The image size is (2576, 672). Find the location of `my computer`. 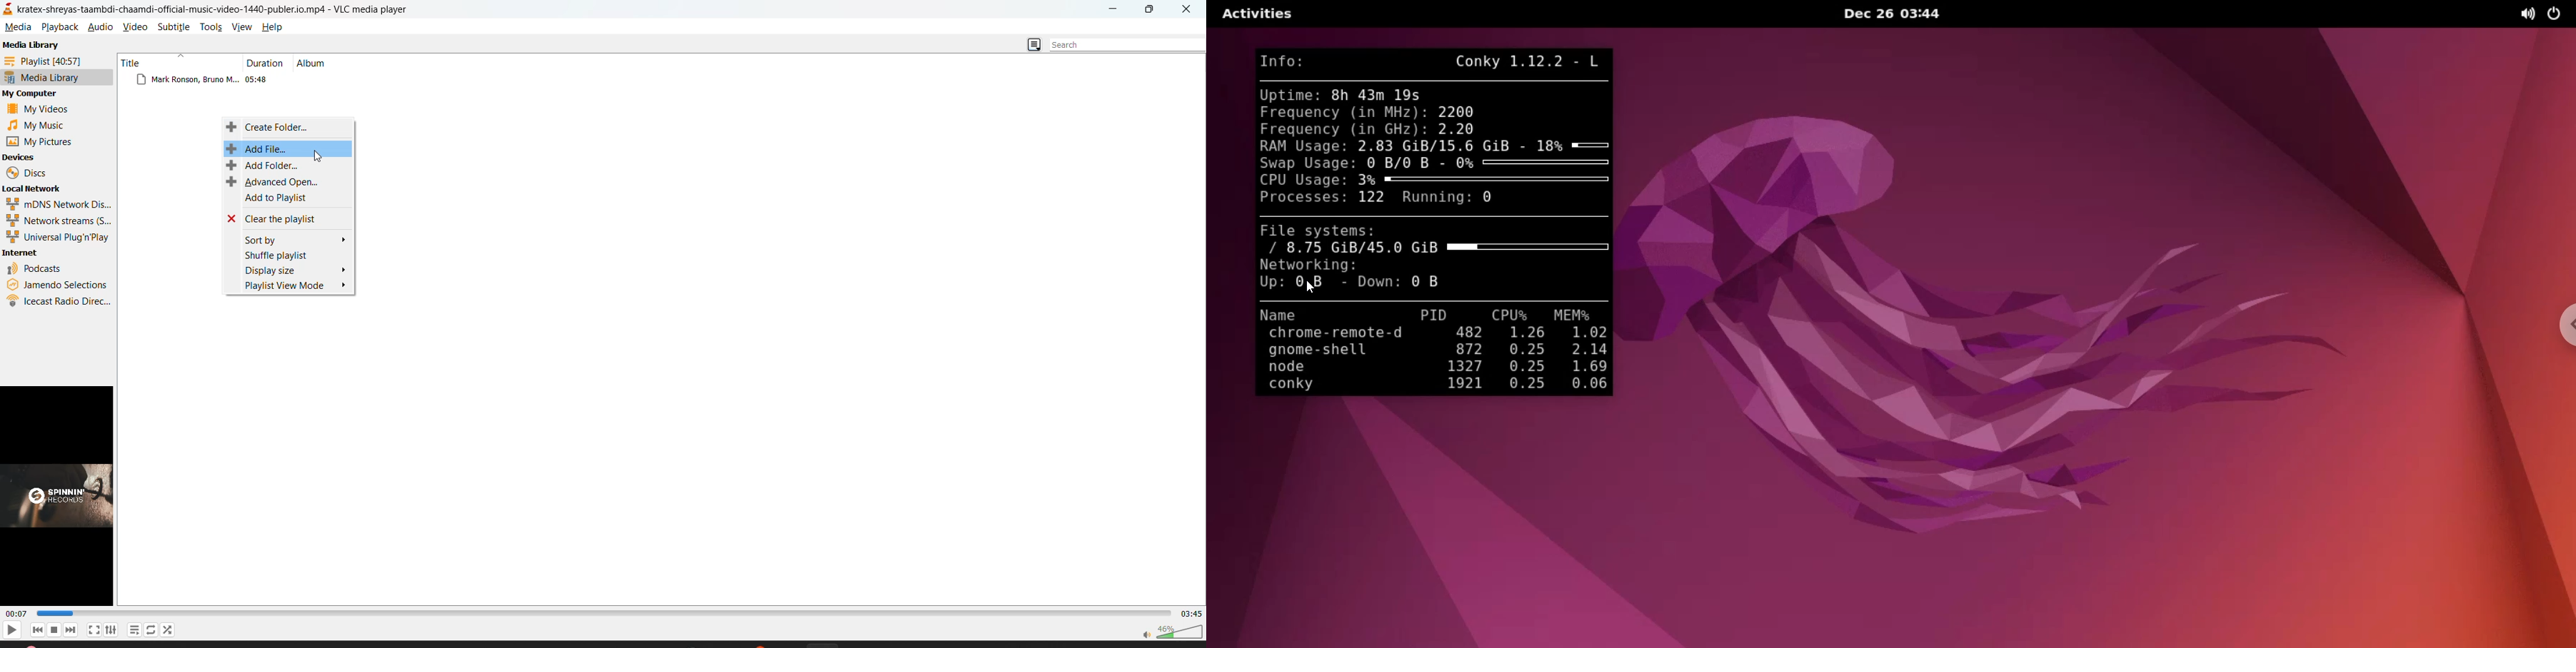

my computer is located at coordinates (35, 95).